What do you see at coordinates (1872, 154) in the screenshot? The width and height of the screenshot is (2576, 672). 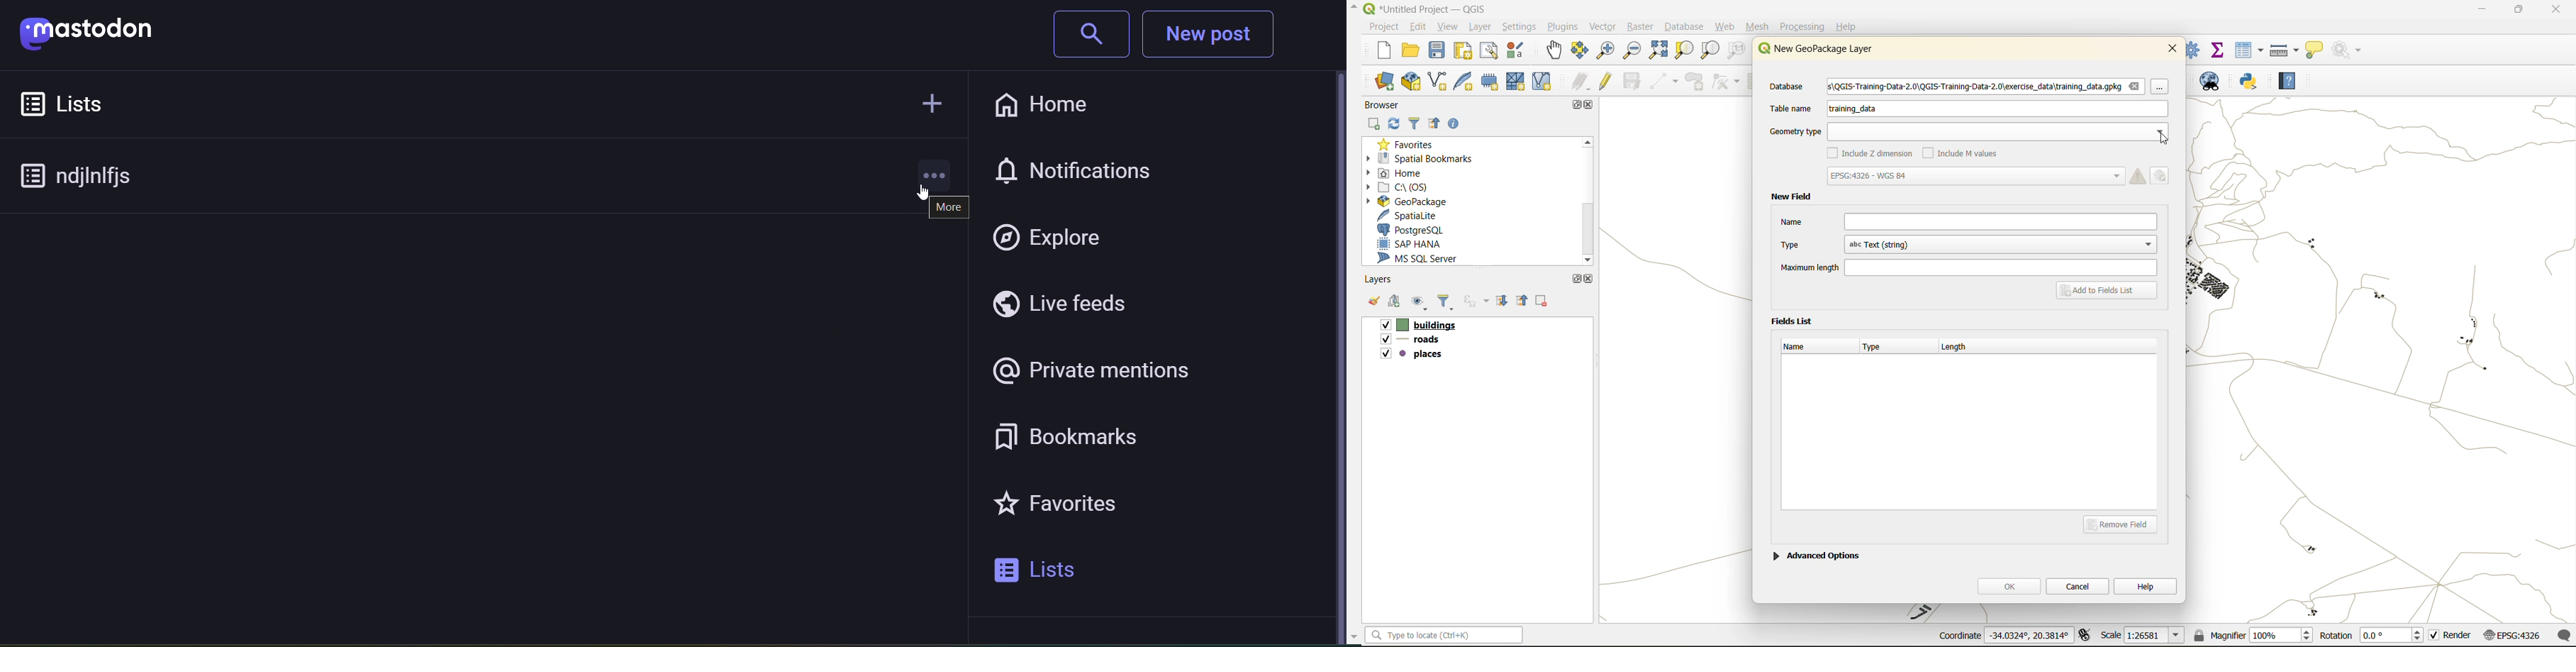 I see `include z dimension` at bounding box center [1872, 154].